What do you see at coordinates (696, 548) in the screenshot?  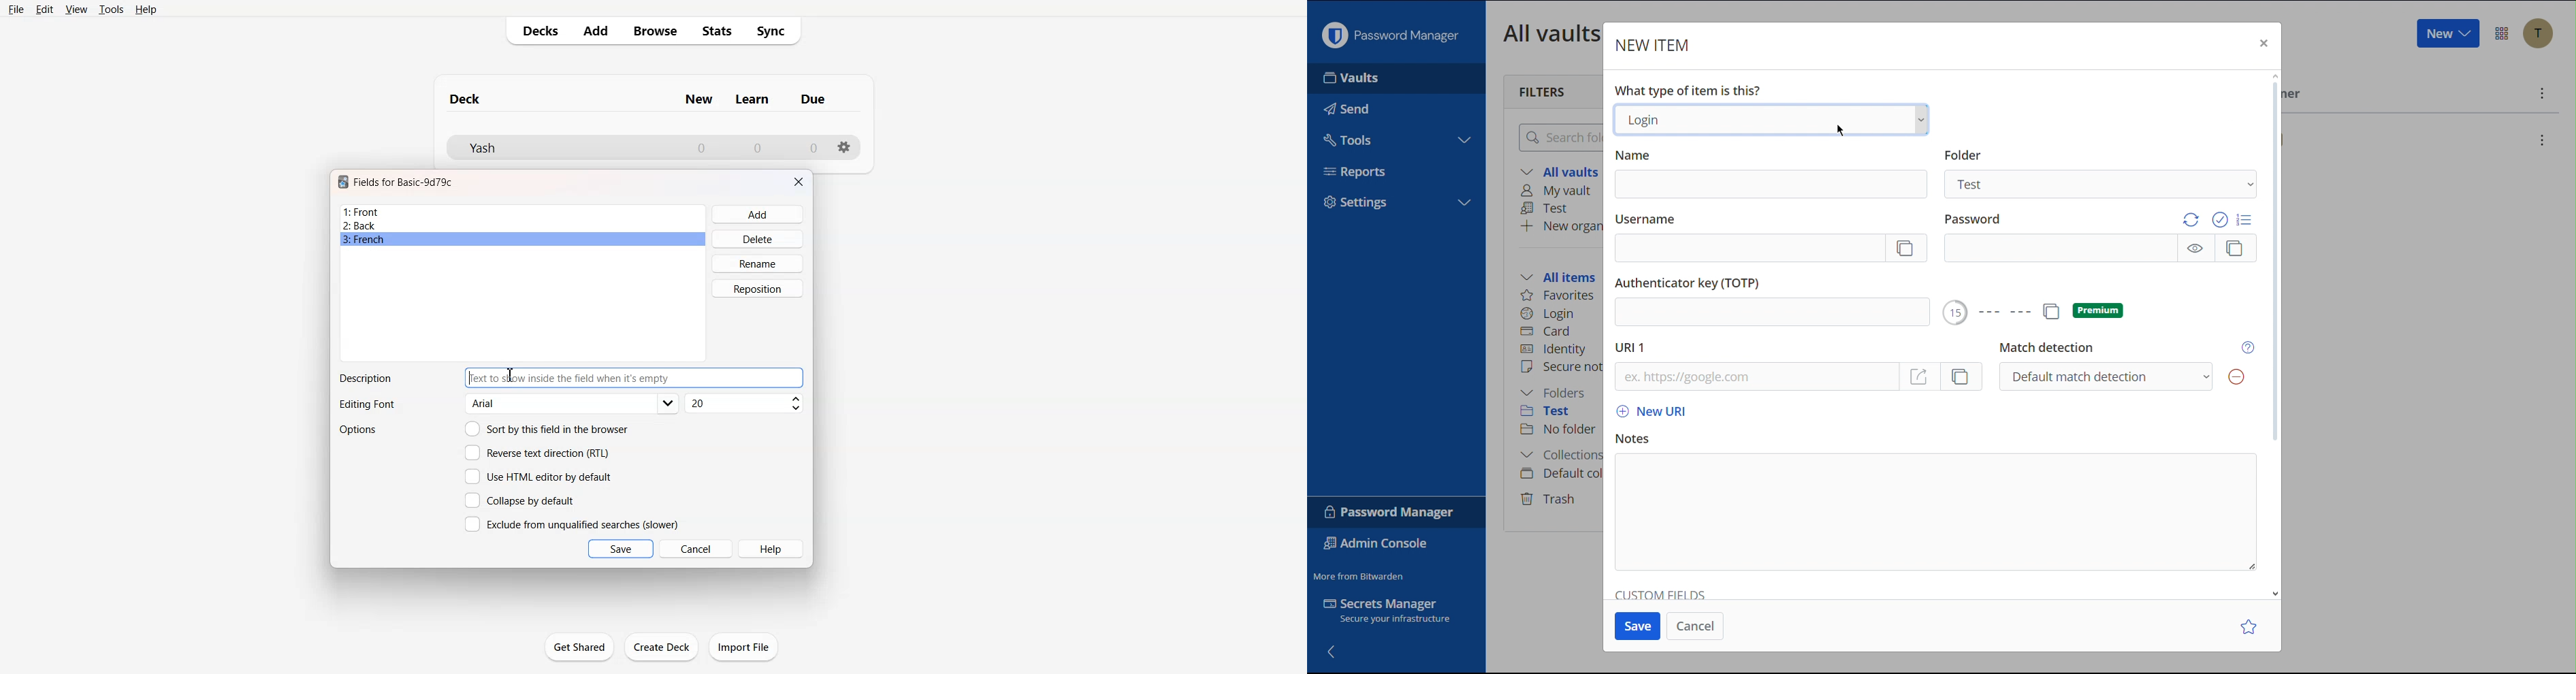 I see `Cancel` at bounding box center [696, 548].